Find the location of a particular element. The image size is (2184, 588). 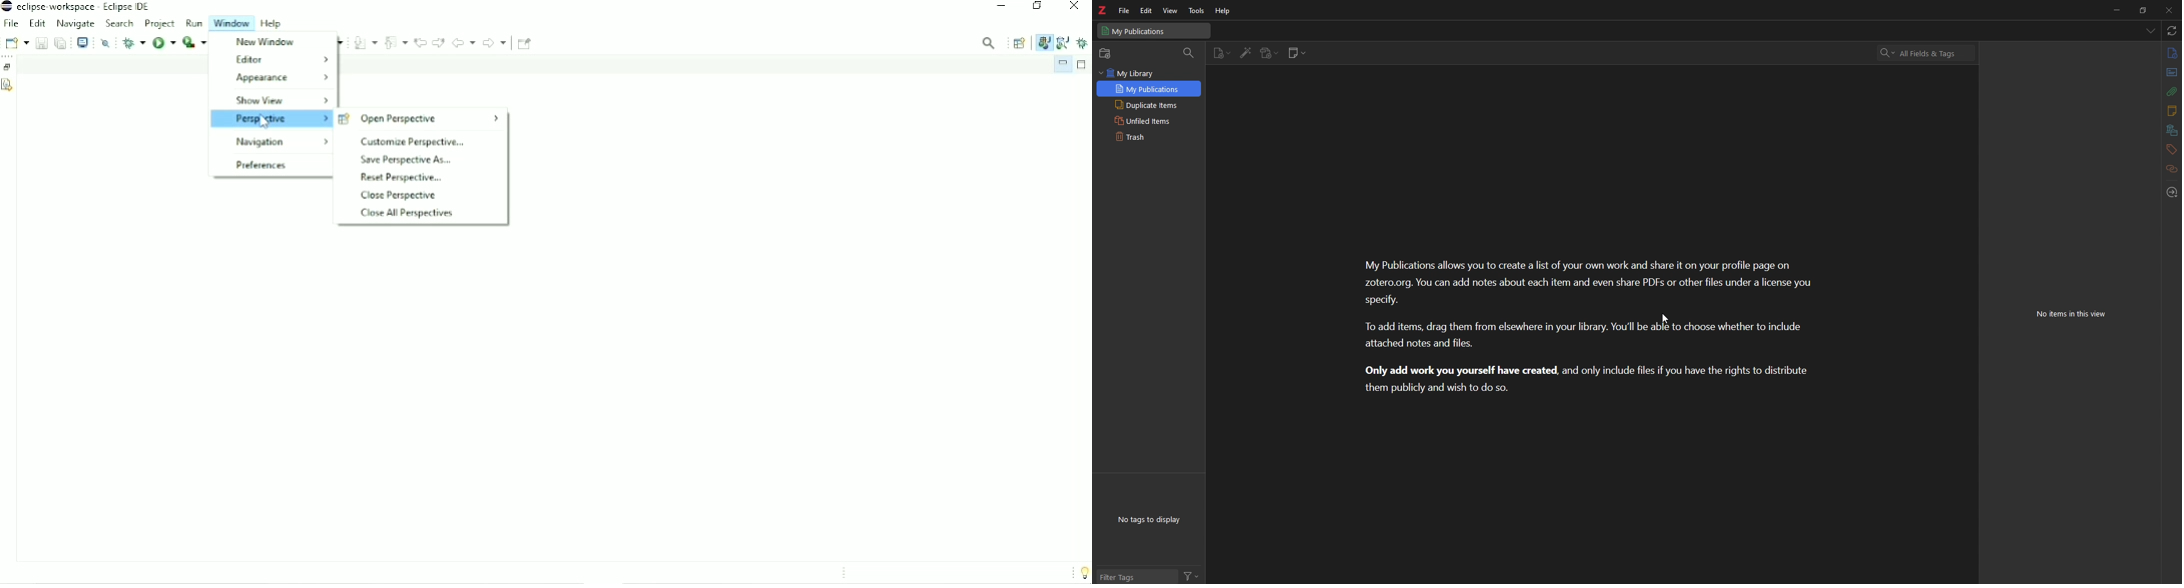

Next edit location is located at coordinates (438, 42).